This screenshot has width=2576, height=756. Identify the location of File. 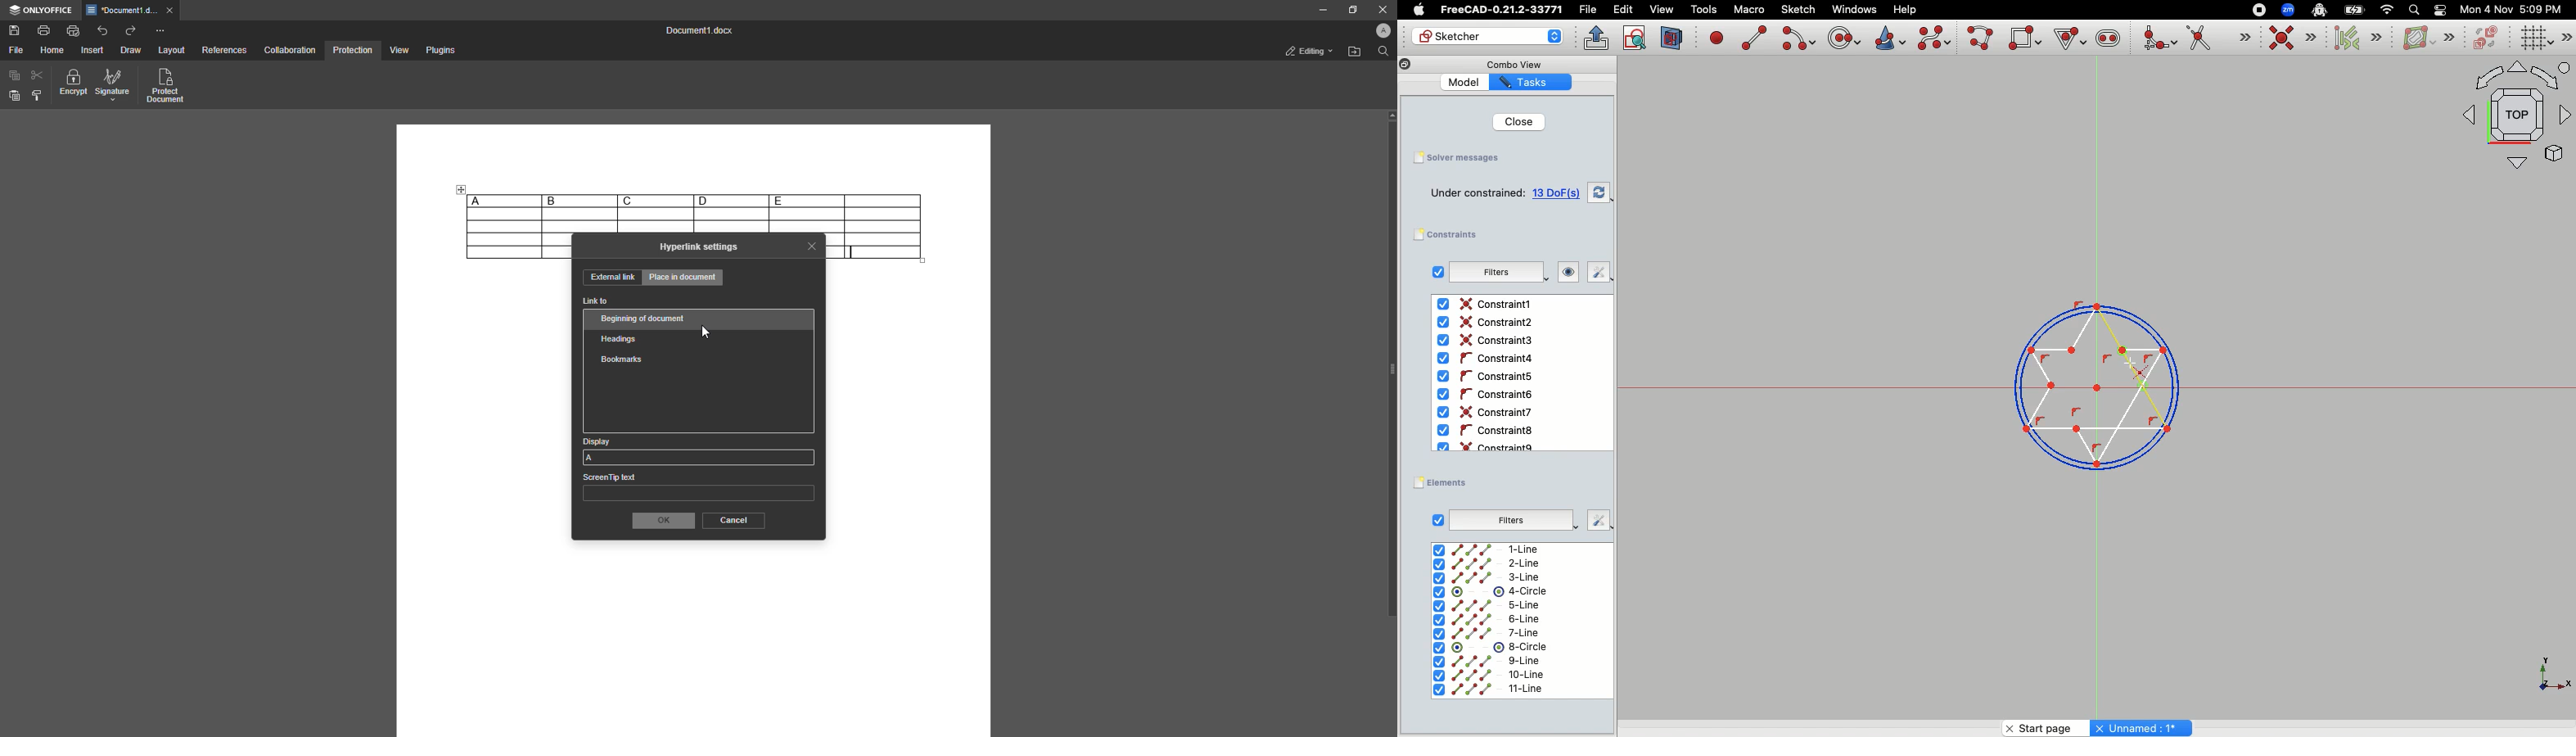
(1590, 10).